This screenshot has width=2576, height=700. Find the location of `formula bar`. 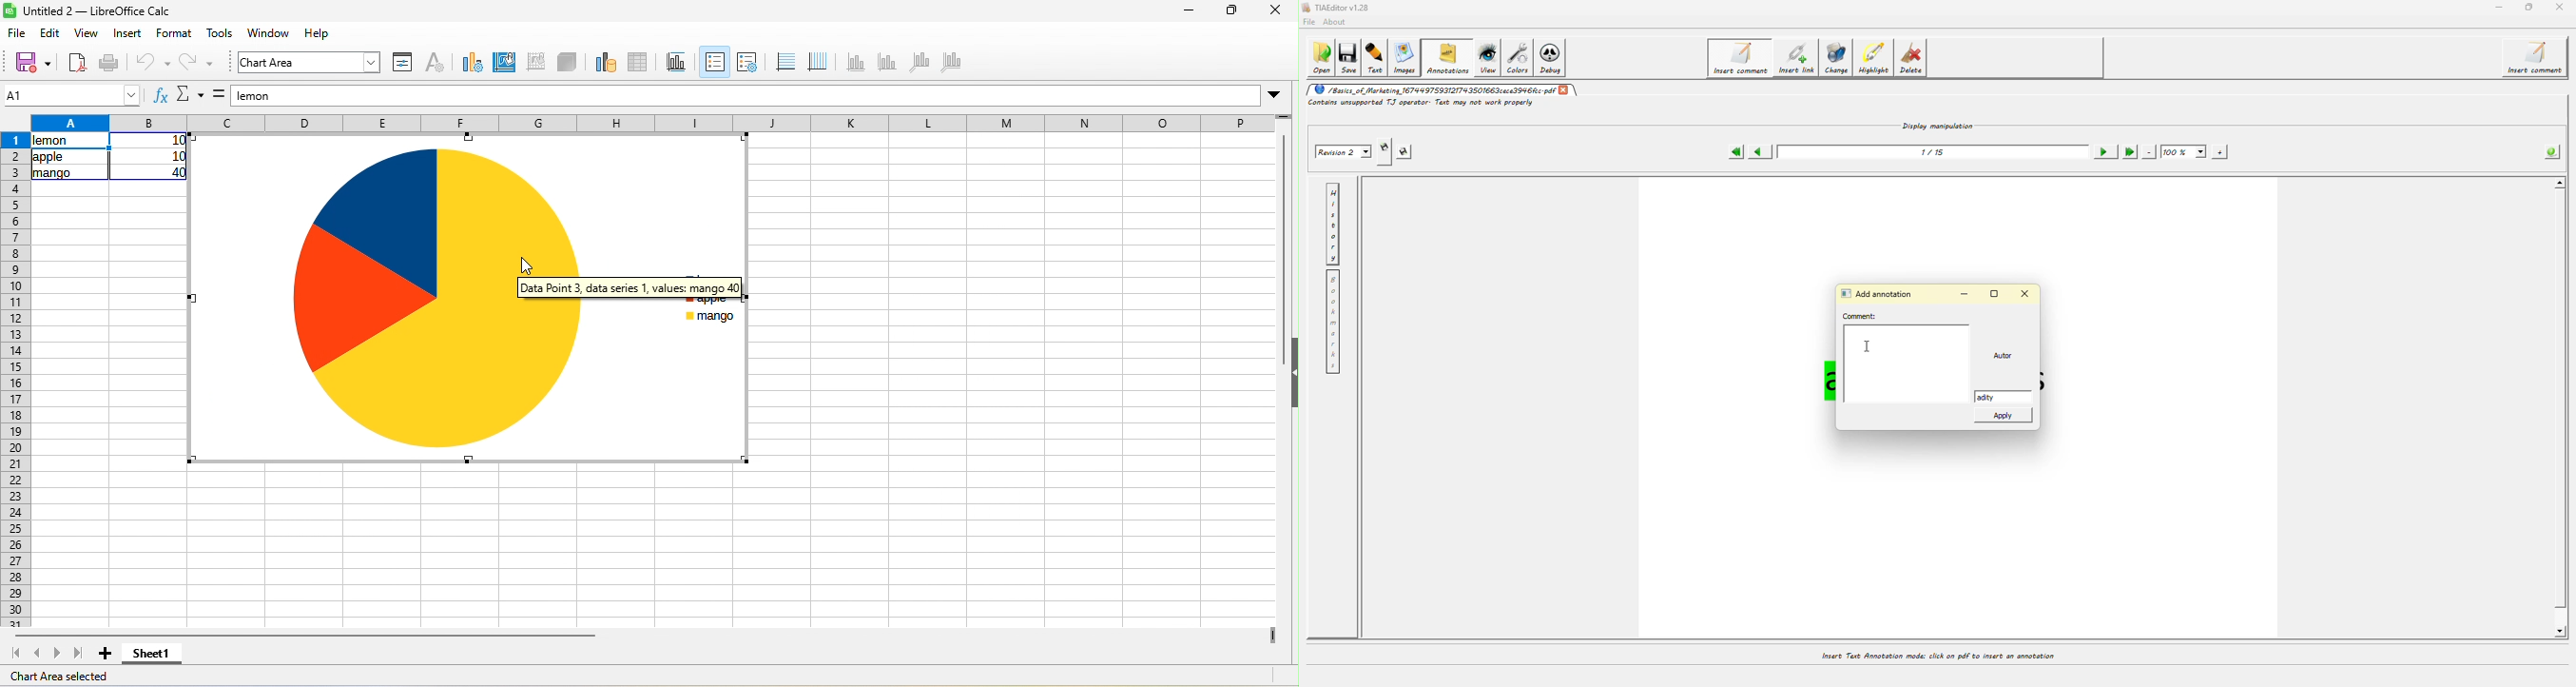

formula bar is located at coordinates (744, 96).